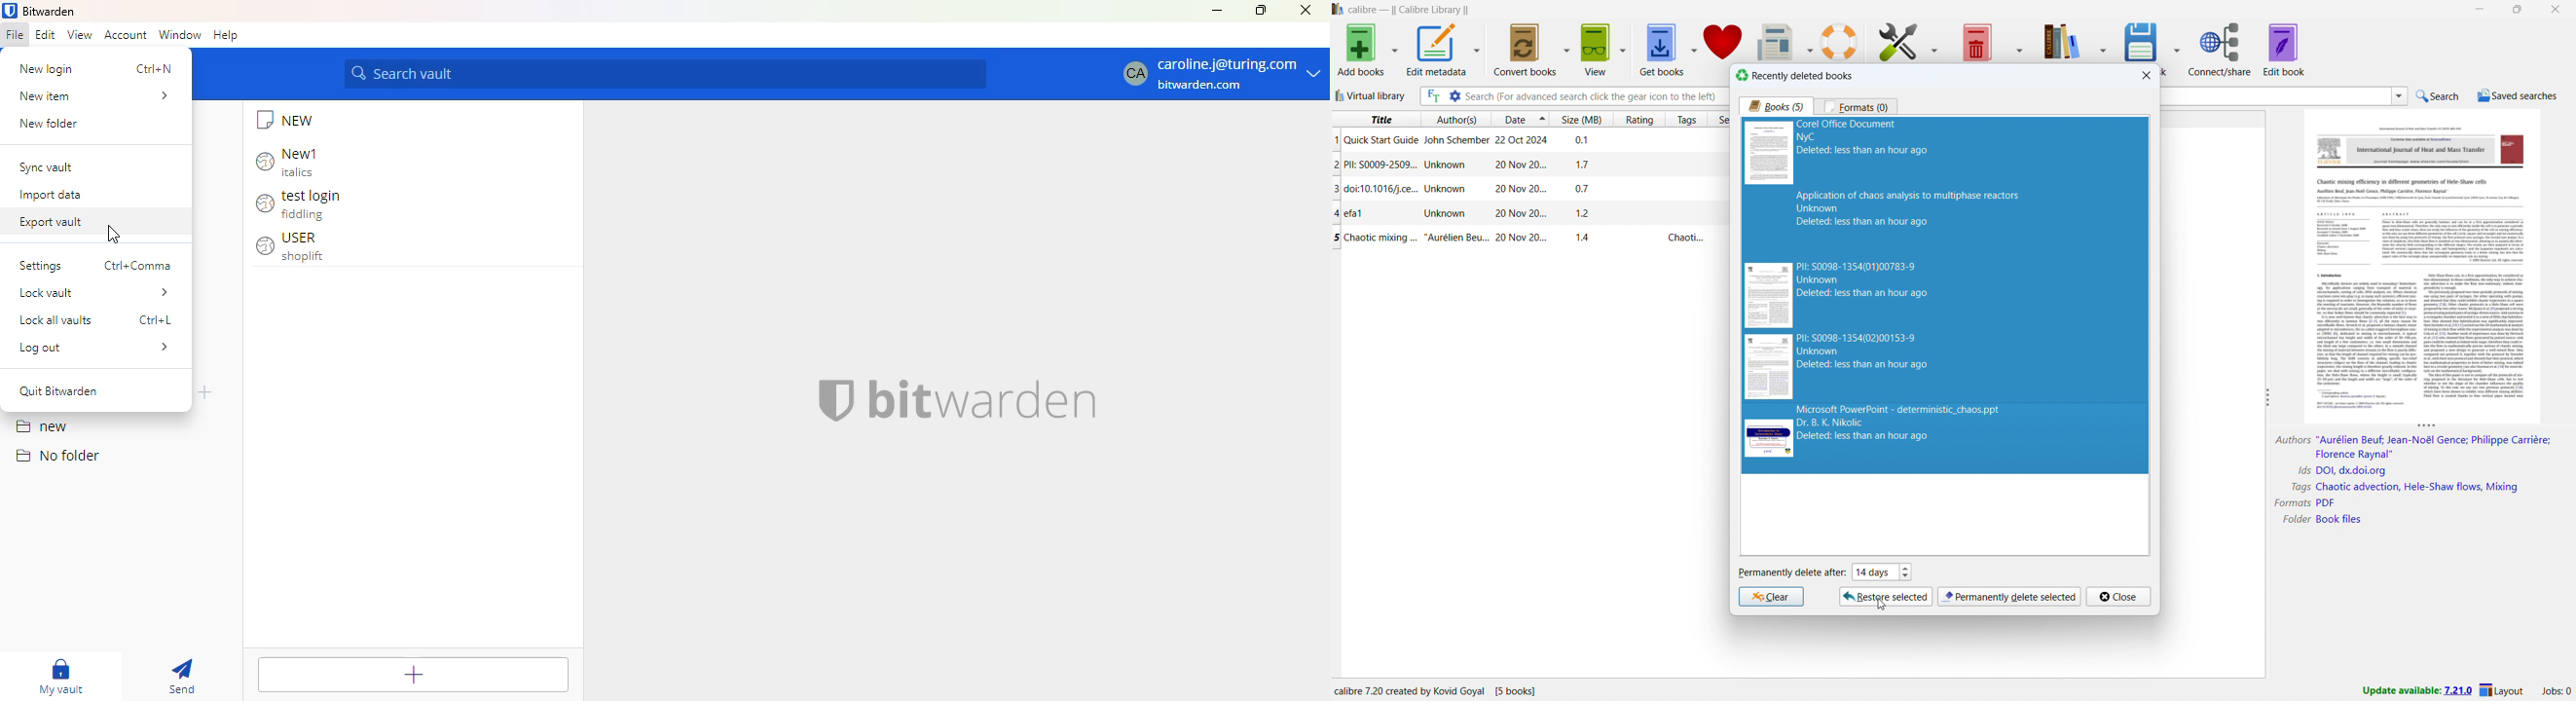 The width and height of the screenshot is (2576, 728). What do you see at coordinates (1945, 297) in the screenshot?
I see `5 books selected` at bounding box center [1945, 297].